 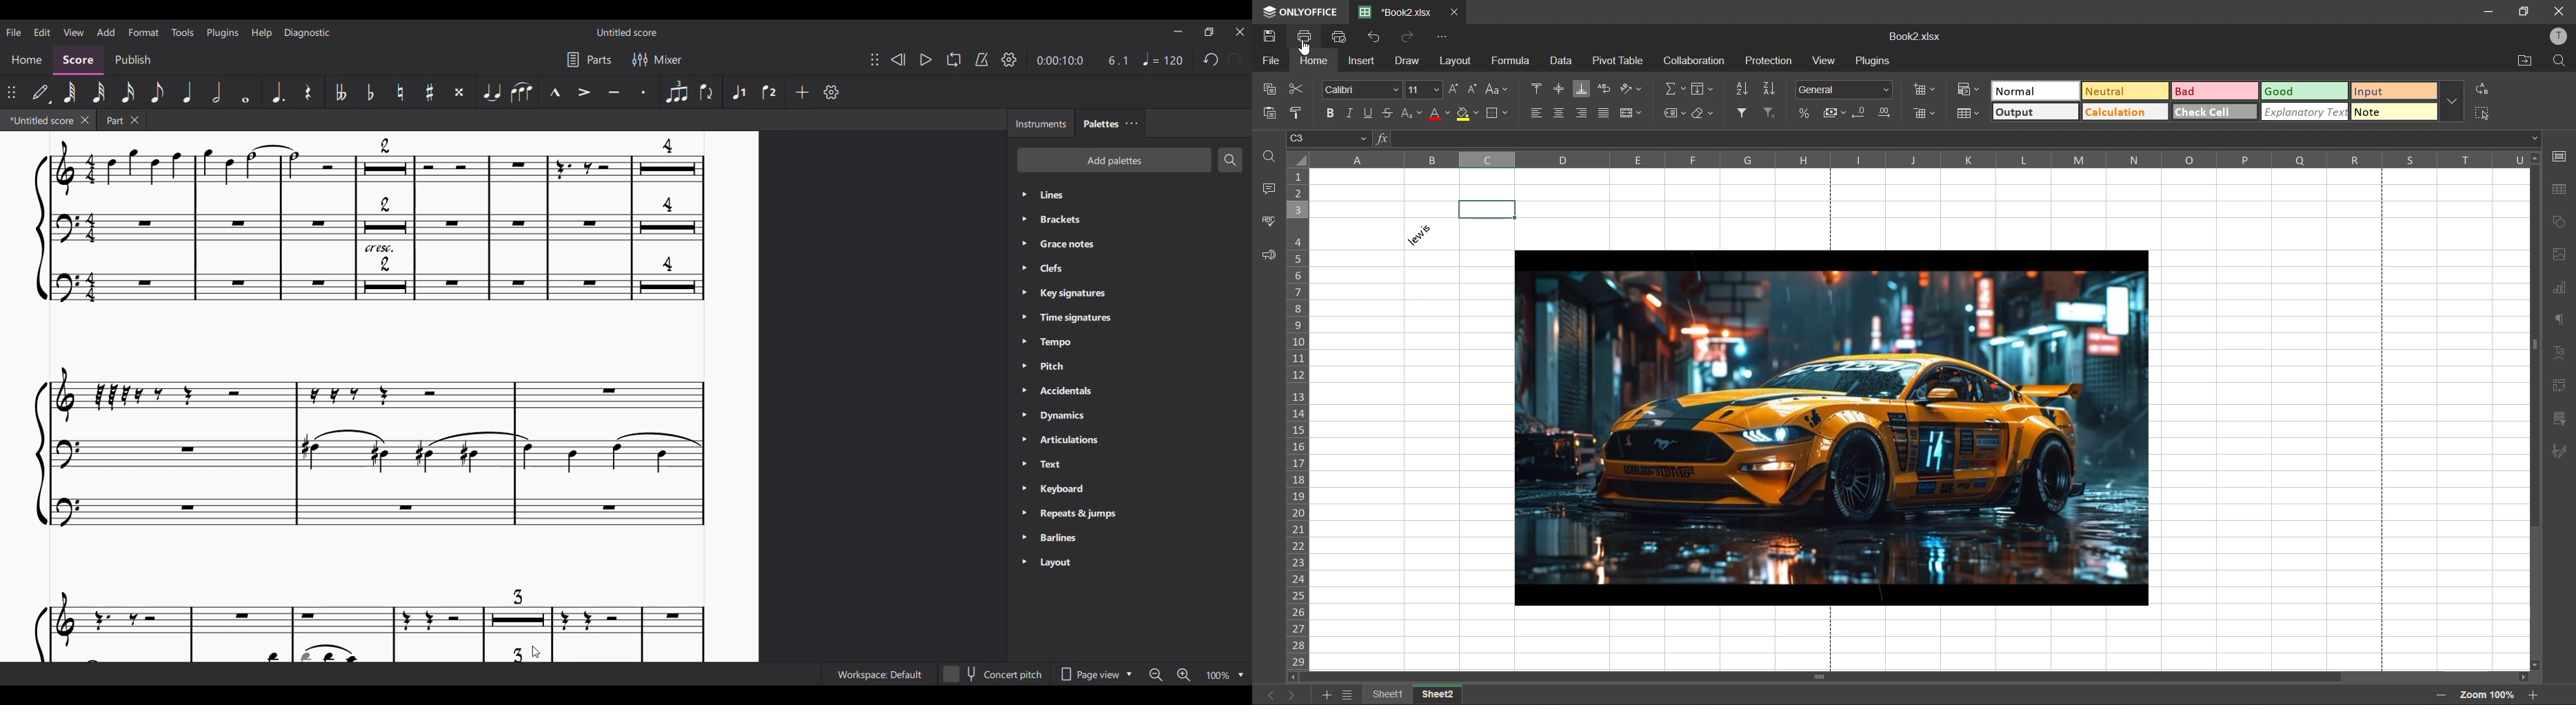 I want to click on cell settings, so click(x=2559, y=156).